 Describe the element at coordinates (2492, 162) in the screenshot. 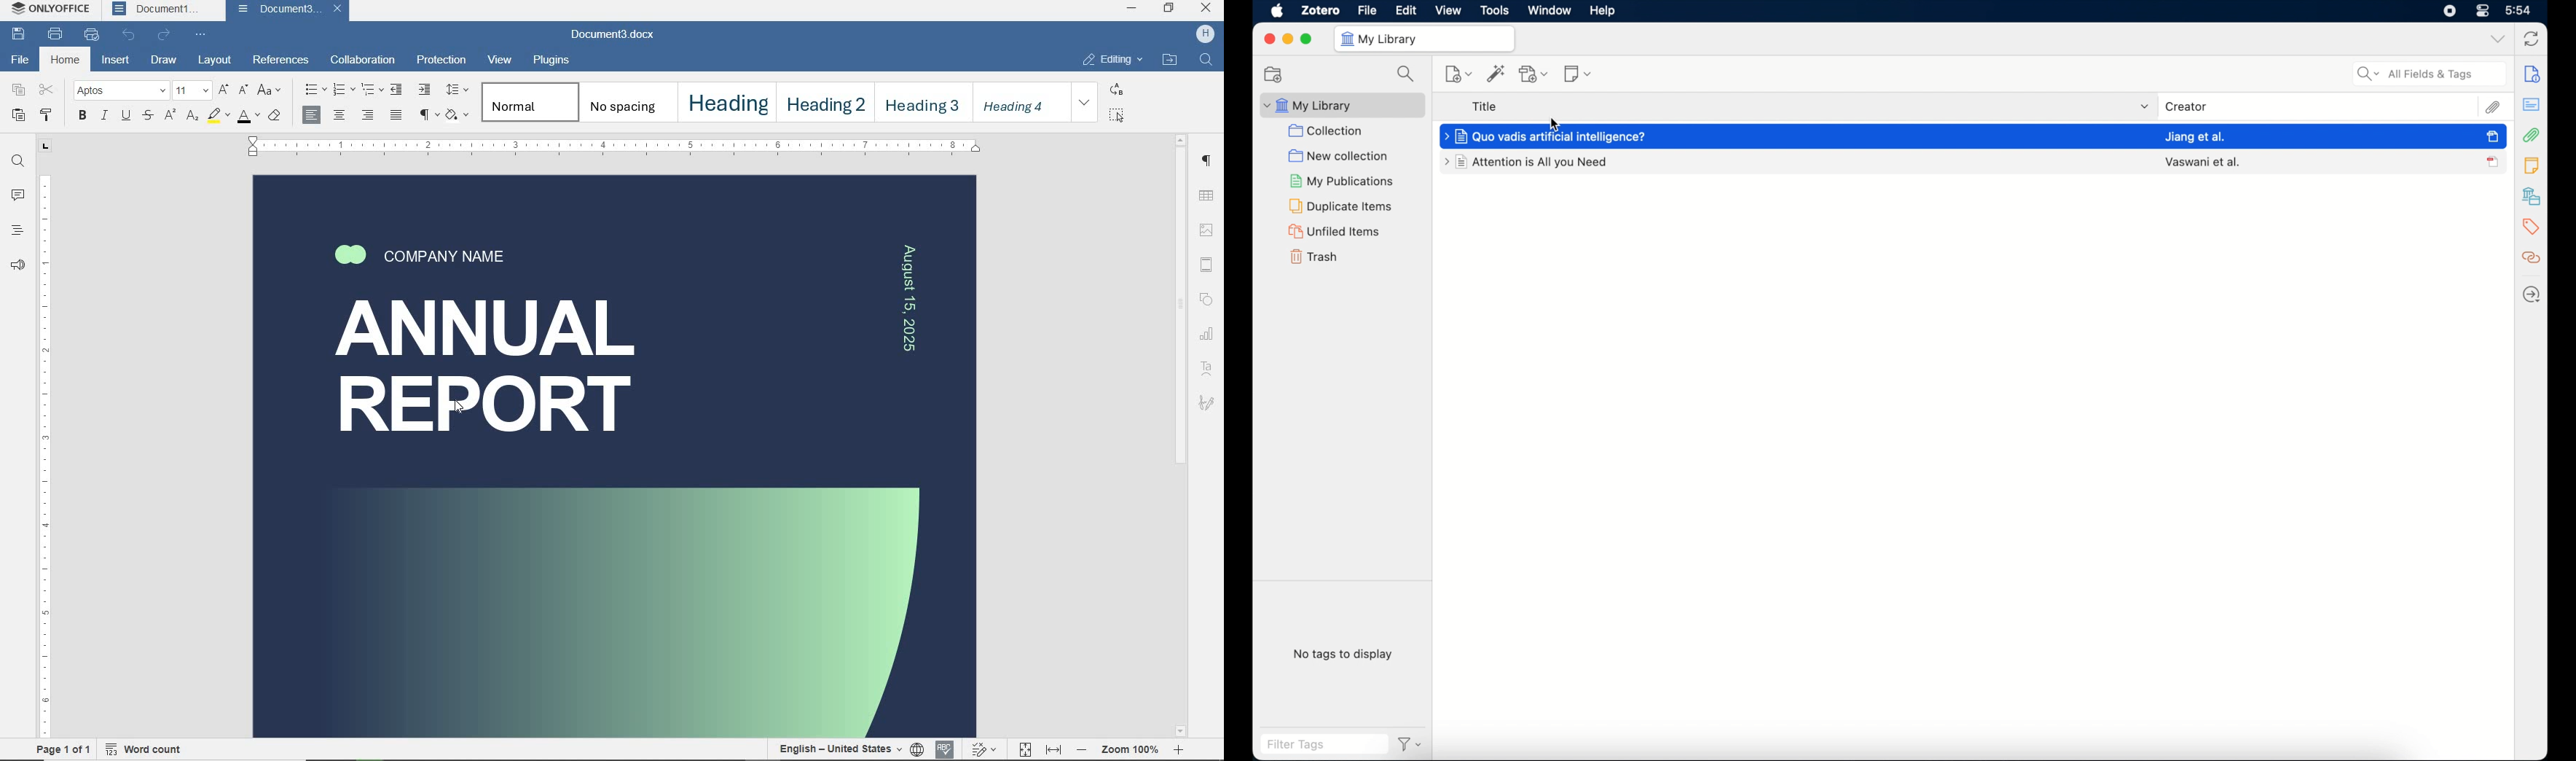

I see `journal unselected` at that location.